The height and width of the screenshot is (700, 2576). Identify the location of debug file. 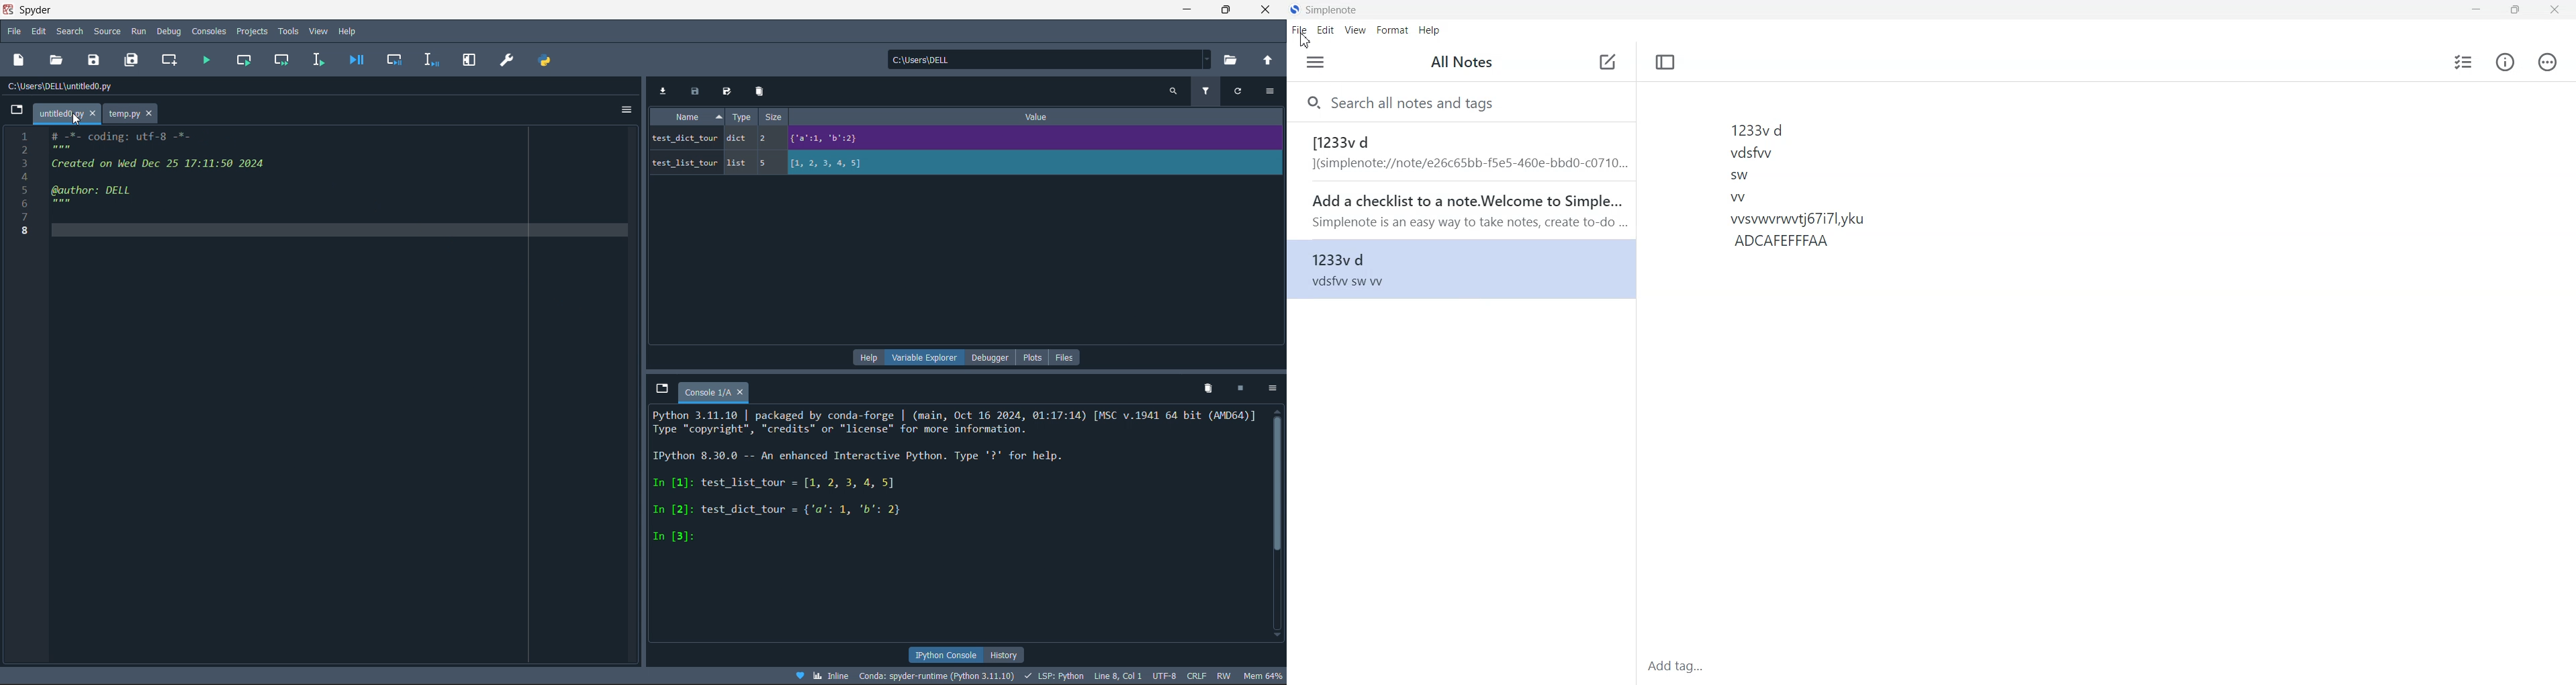
(356, 59).